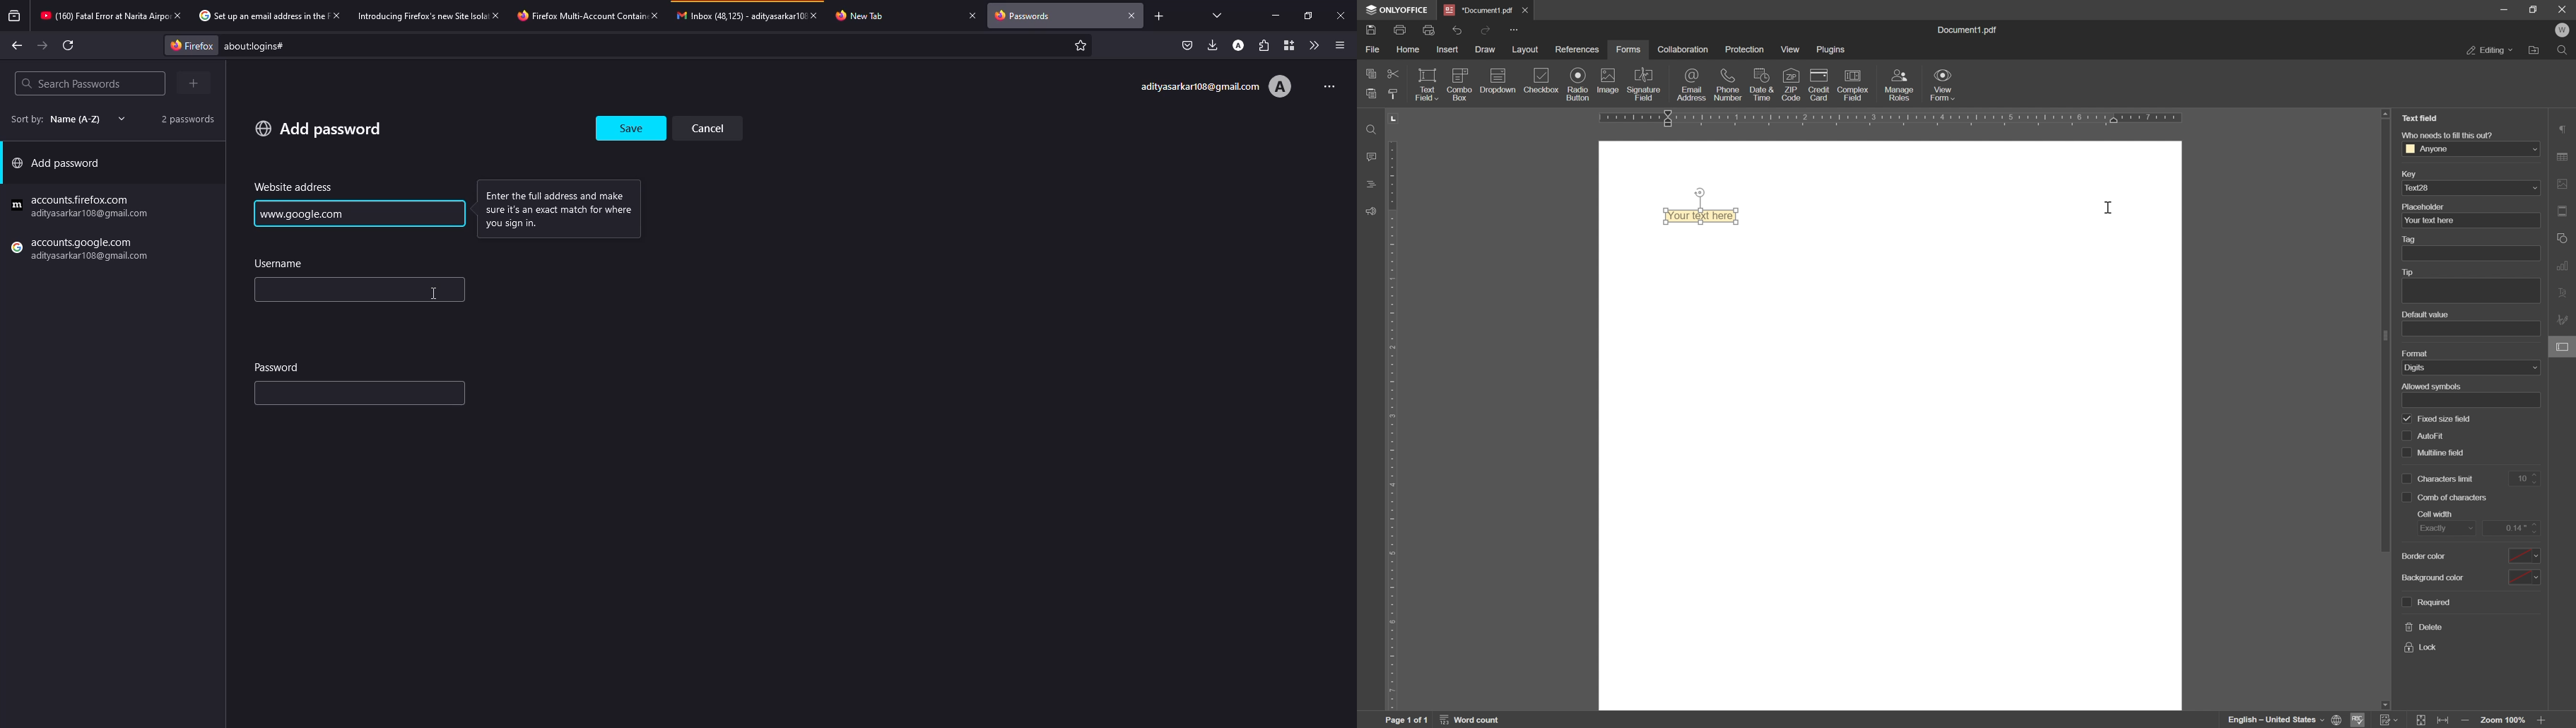 This screenshot has height=728, width=2576. I want to click on view, so click(1792, 50).